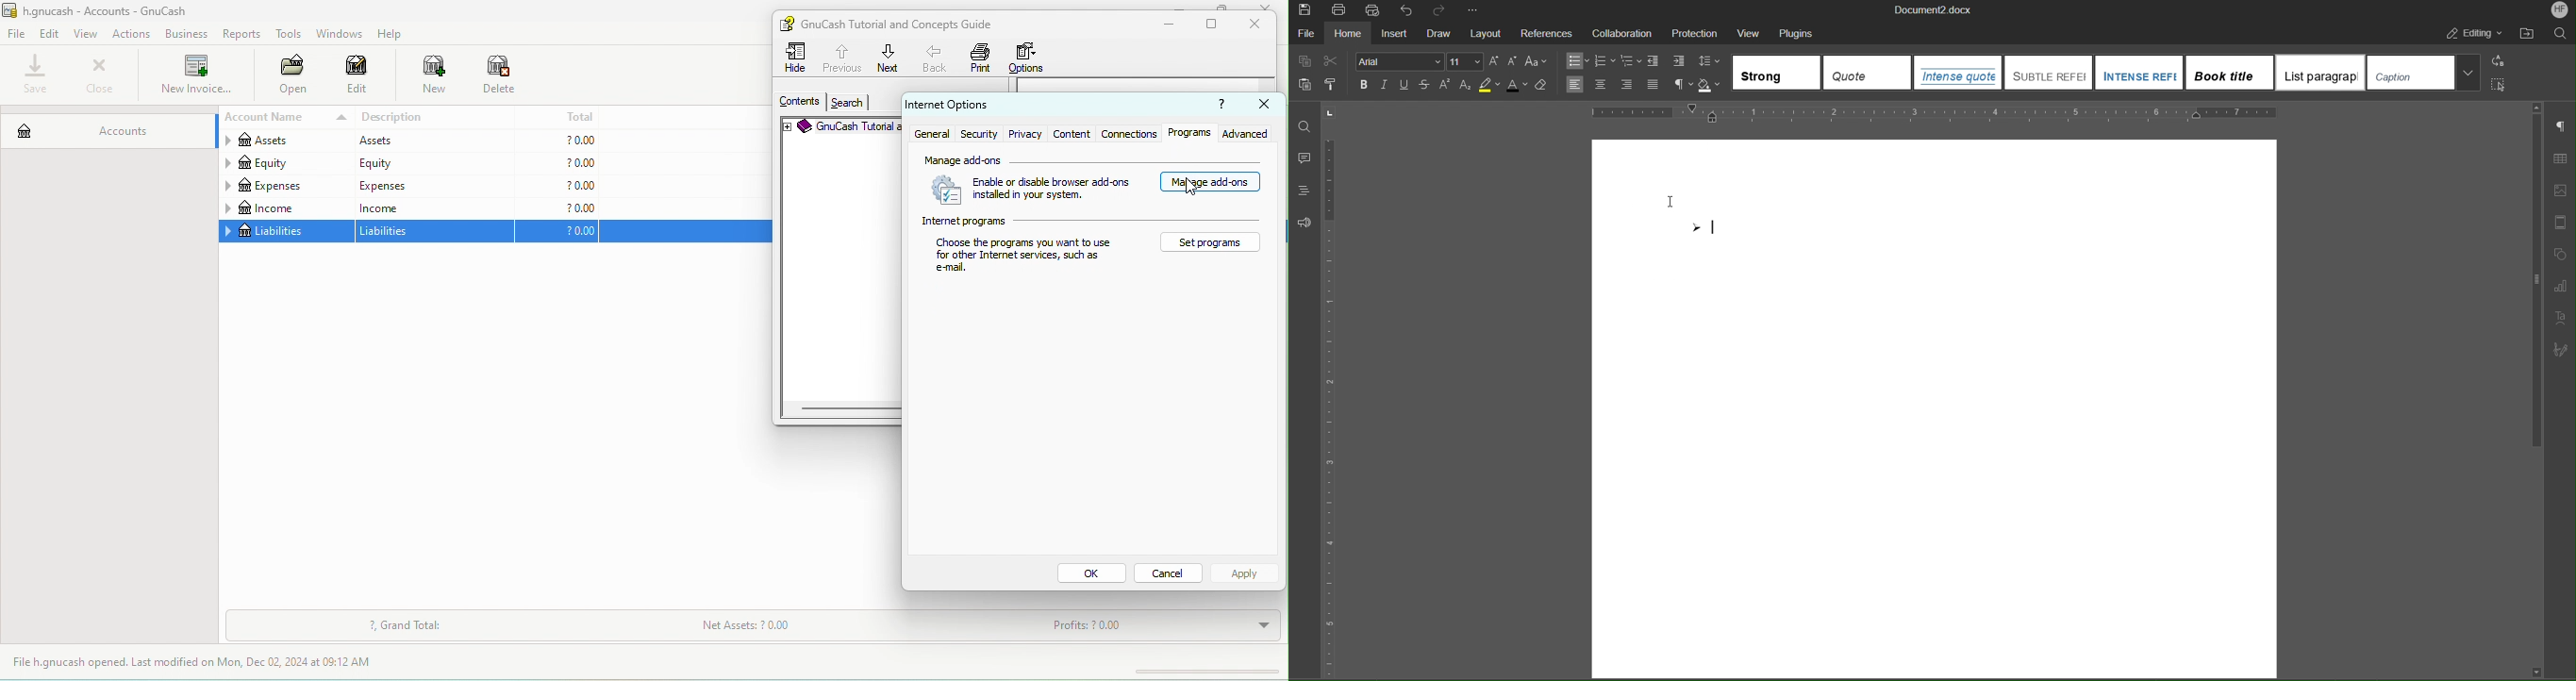  I want to click on text cursor, so click(1678, 198).